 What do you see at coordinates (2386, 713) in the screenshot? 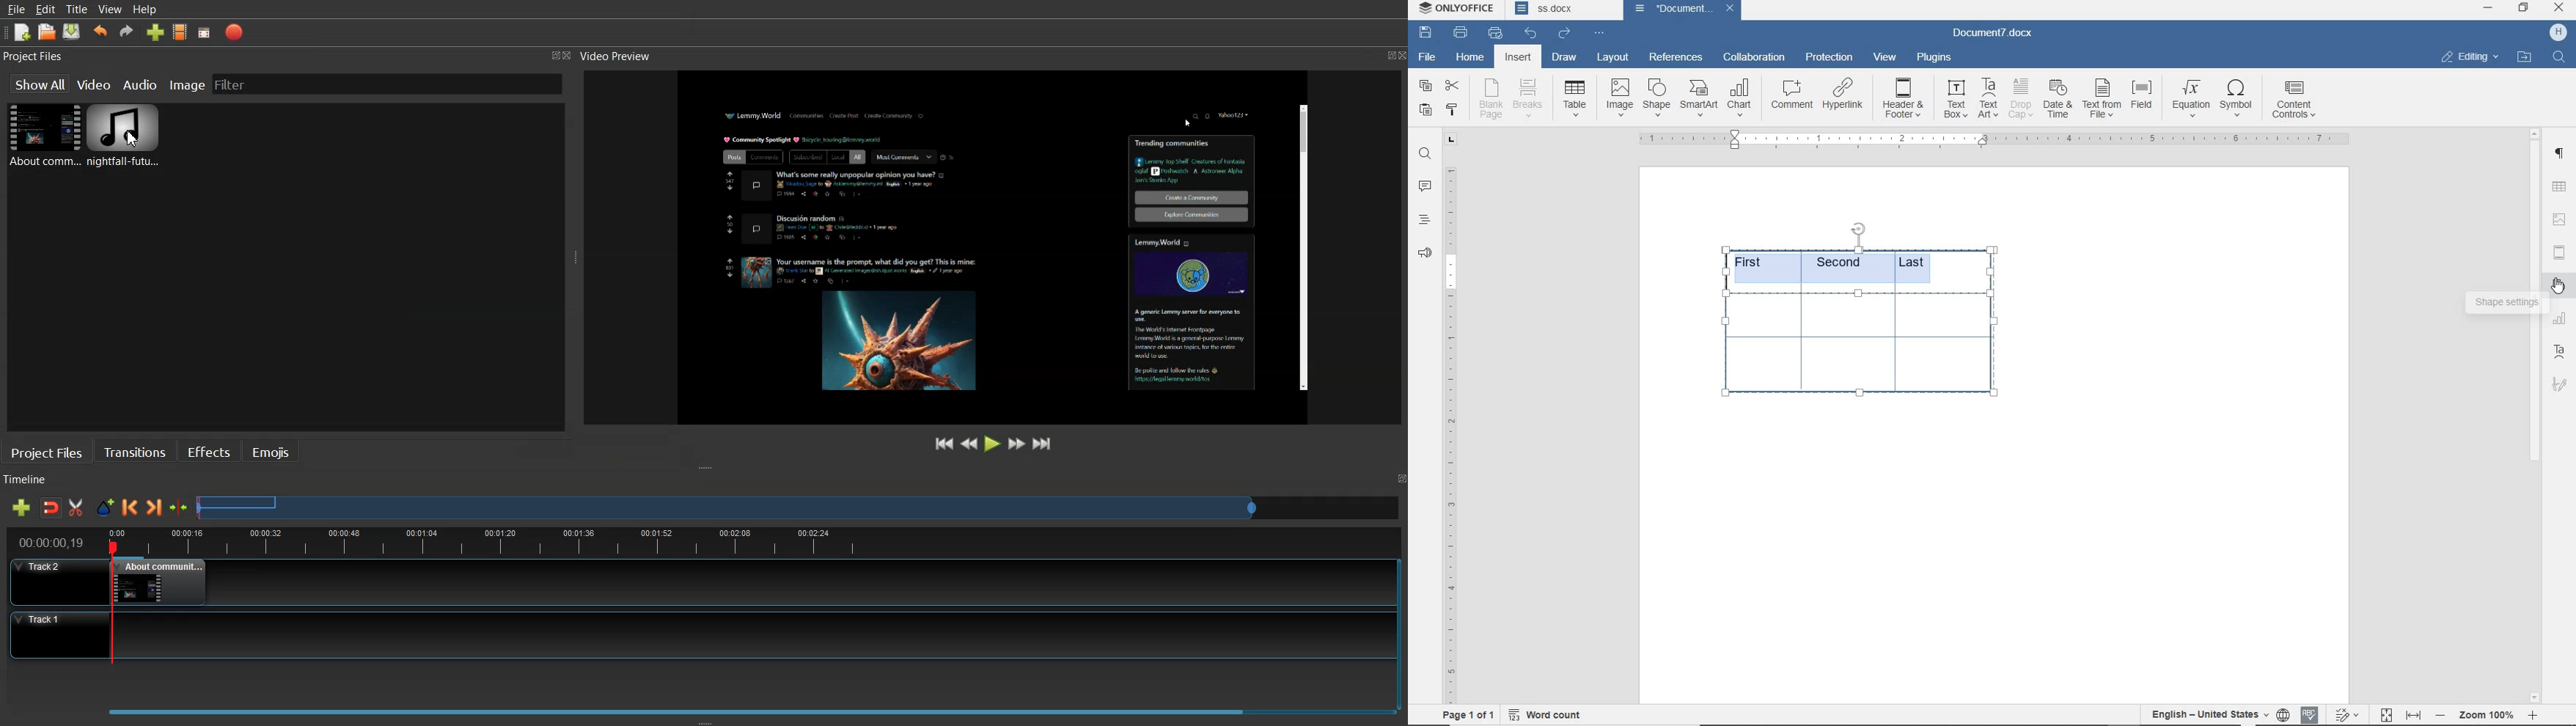
I see `fit to page` at bounding box center [2386, 713].